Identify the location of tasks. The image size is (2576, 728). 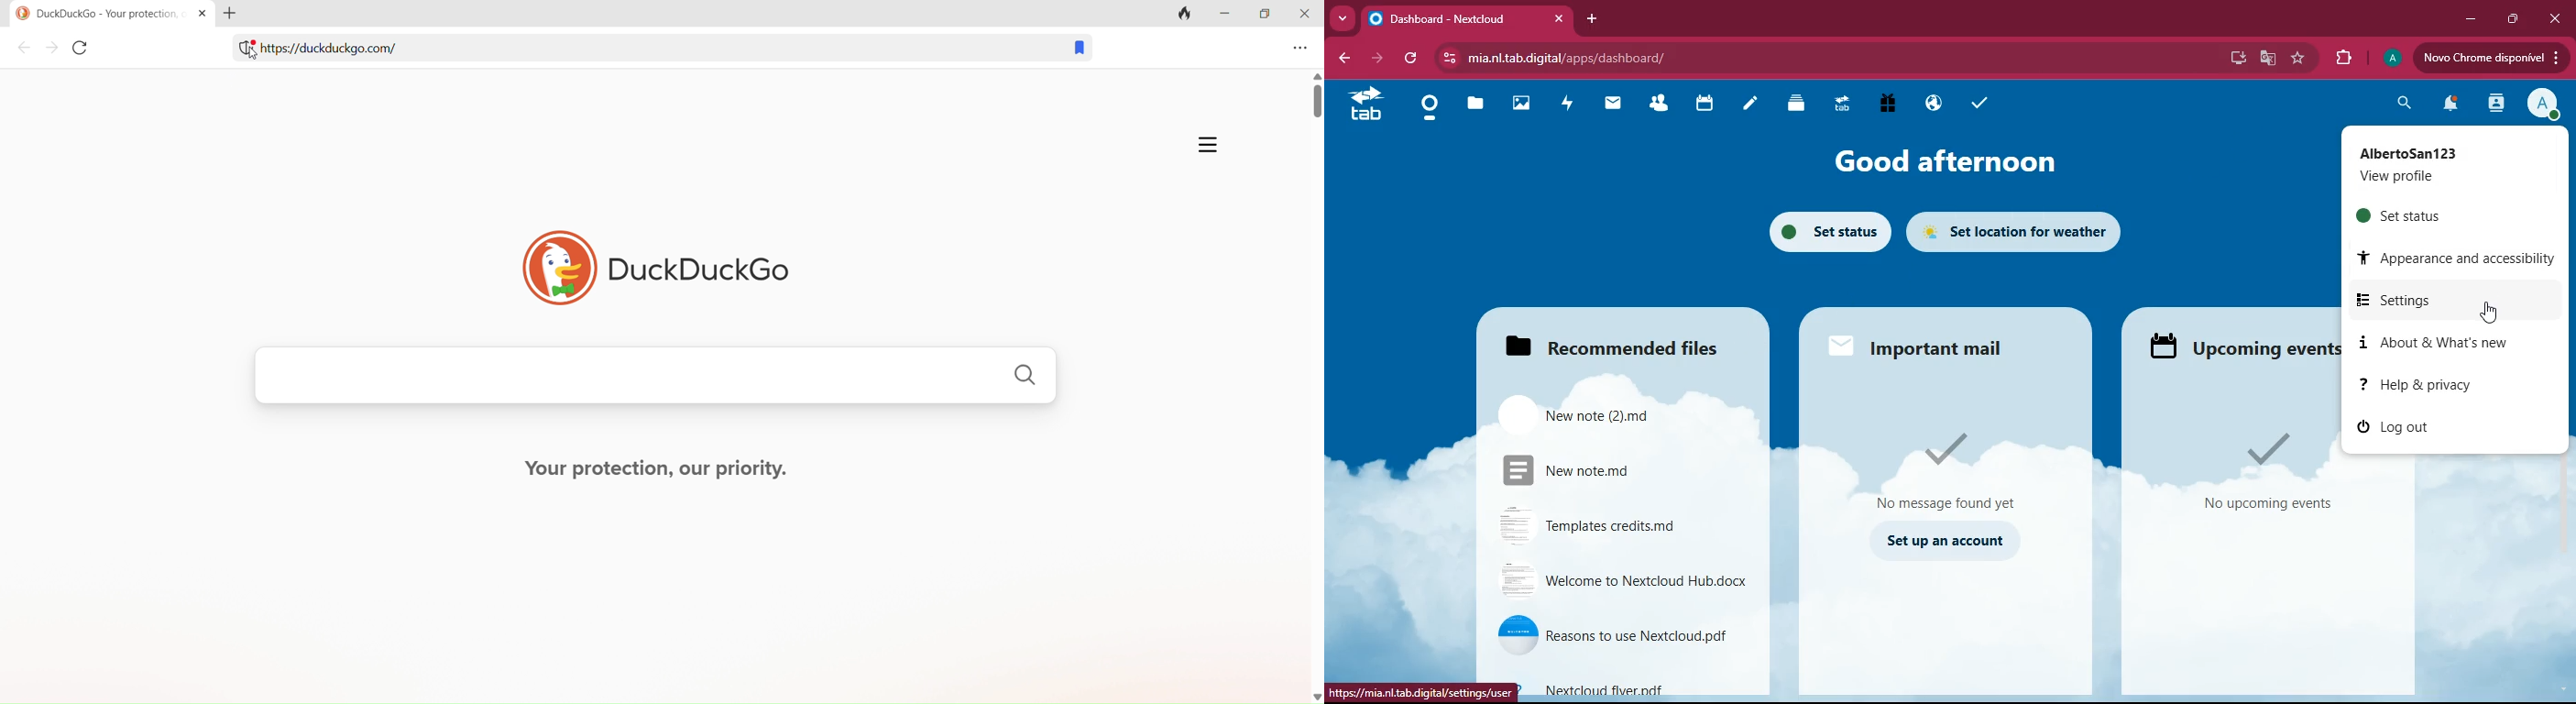
(1974, 104).